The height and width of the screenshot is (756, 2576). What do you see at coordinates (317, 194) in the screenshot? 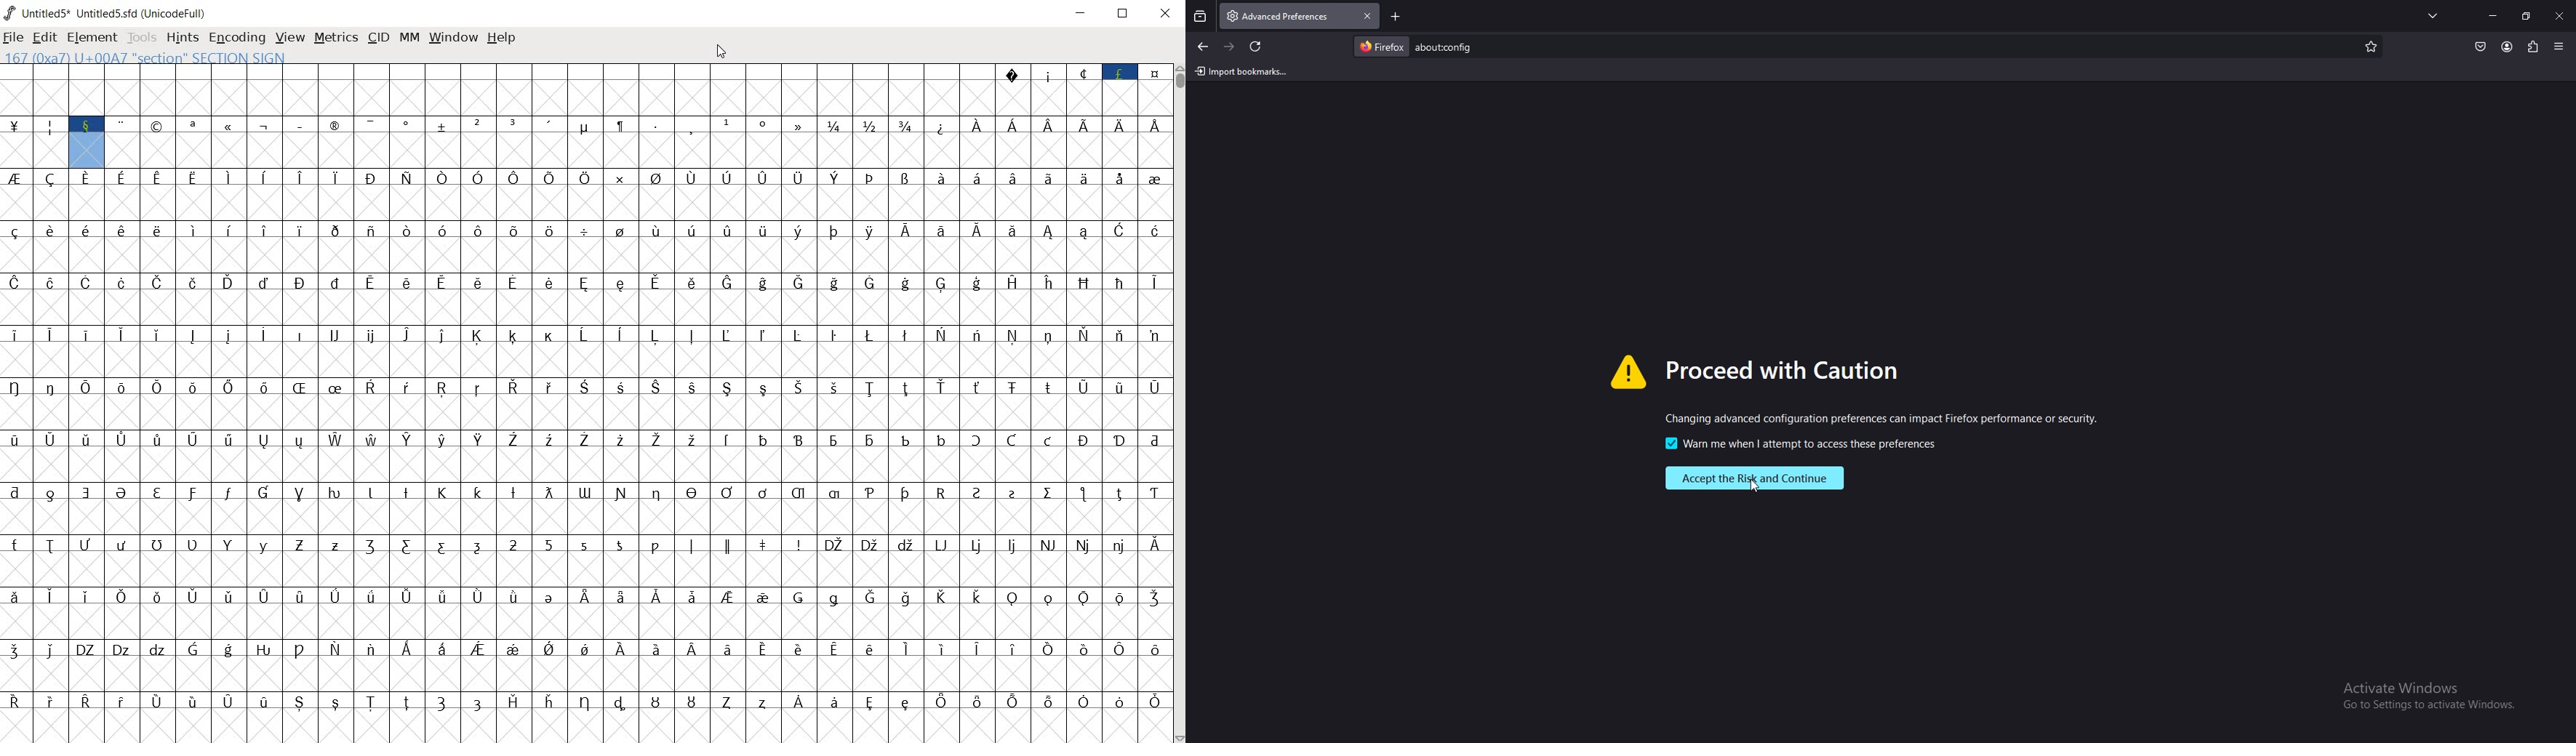
I see `Latin extended characters` at bounding box center [317, 194].